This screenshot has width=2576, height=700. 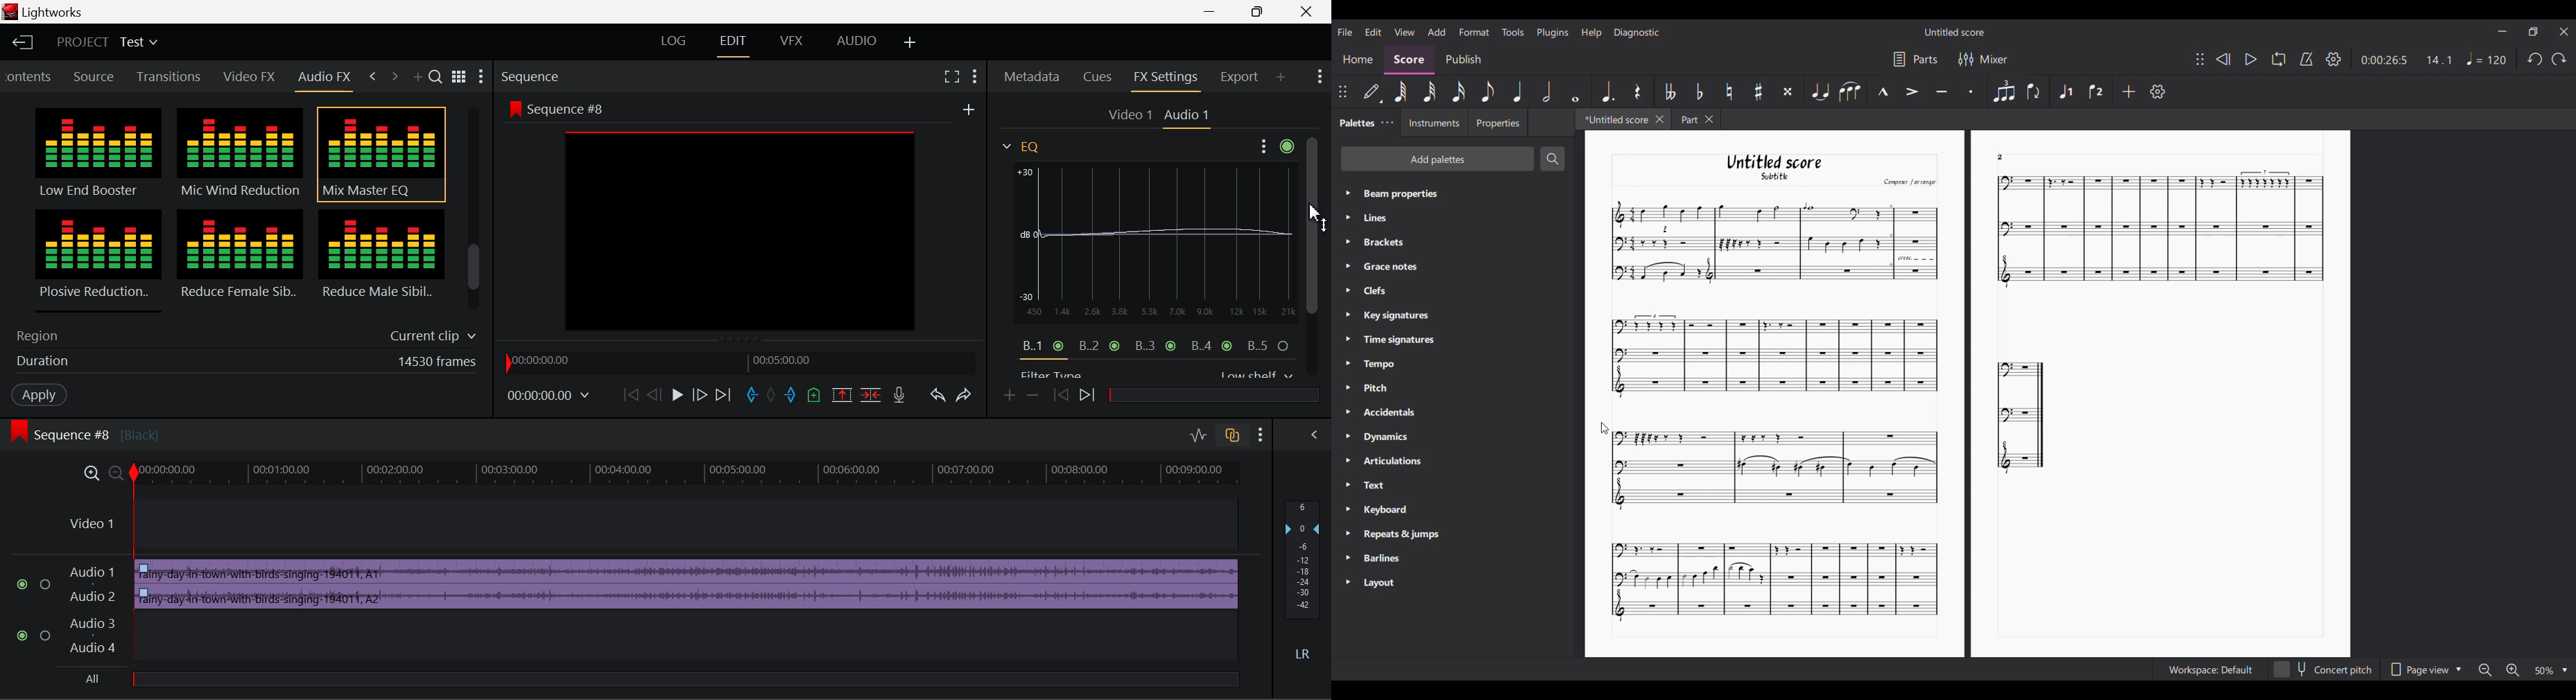 What do you see at coordinates (116, 475) in the screenshot?
I see `Timeline Zoom Out` at bounding box center [116, 475].